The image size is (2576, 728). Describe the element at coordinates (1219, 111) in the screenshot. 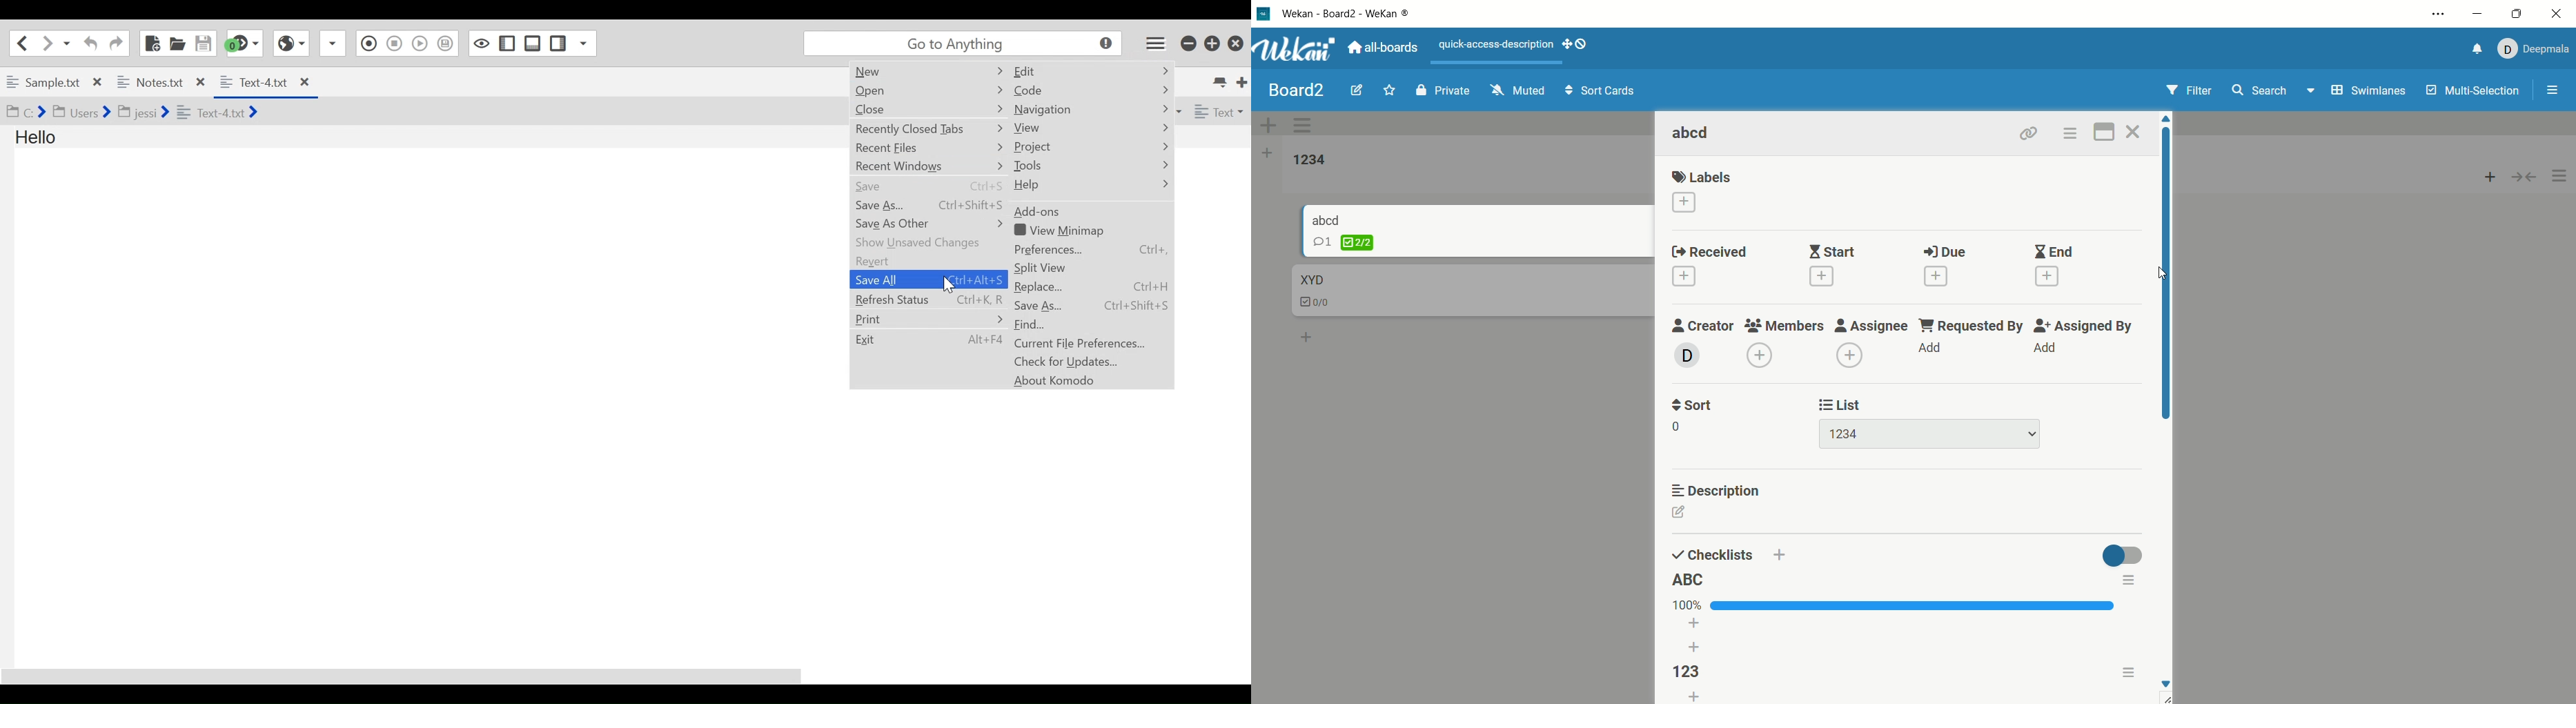

I see `File Type` at that location.